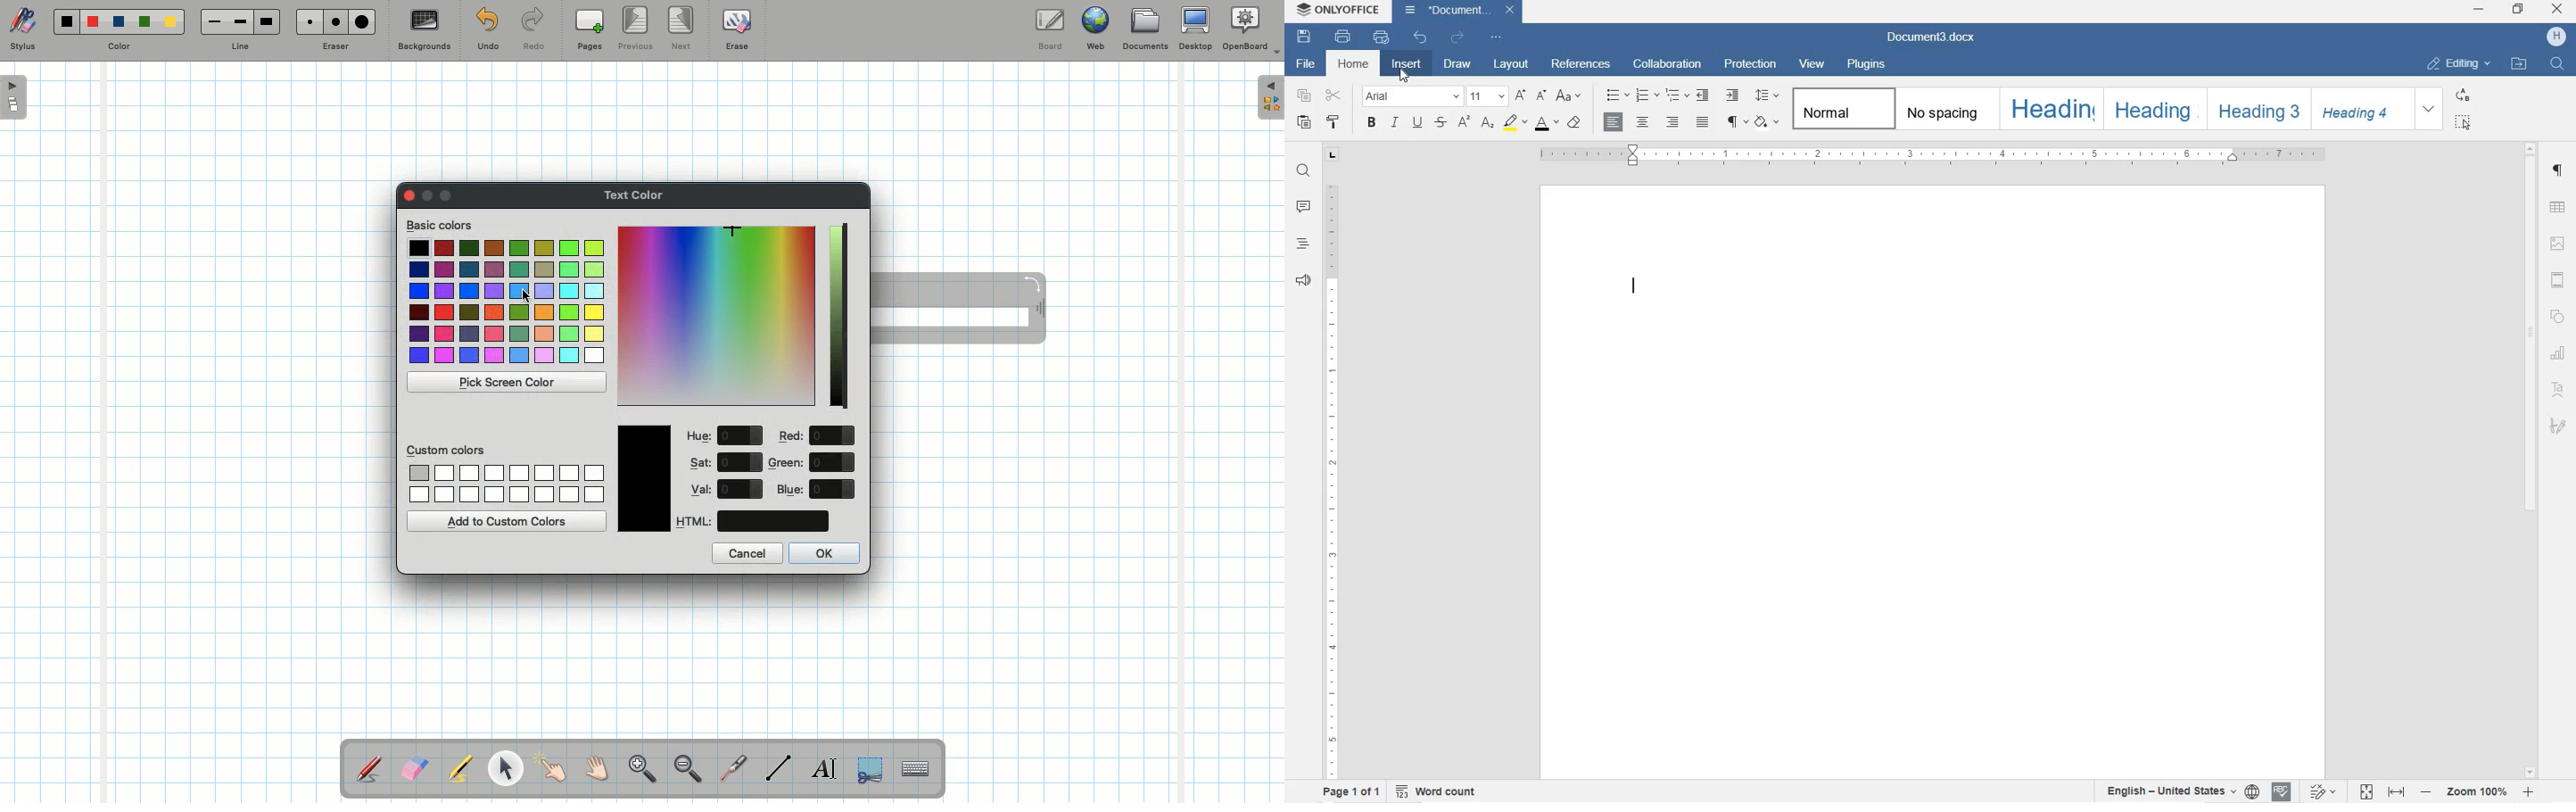 This screenshot has width=2576, height=812. I want to click on PAGE 1 OF 1, so click(1347, 792).